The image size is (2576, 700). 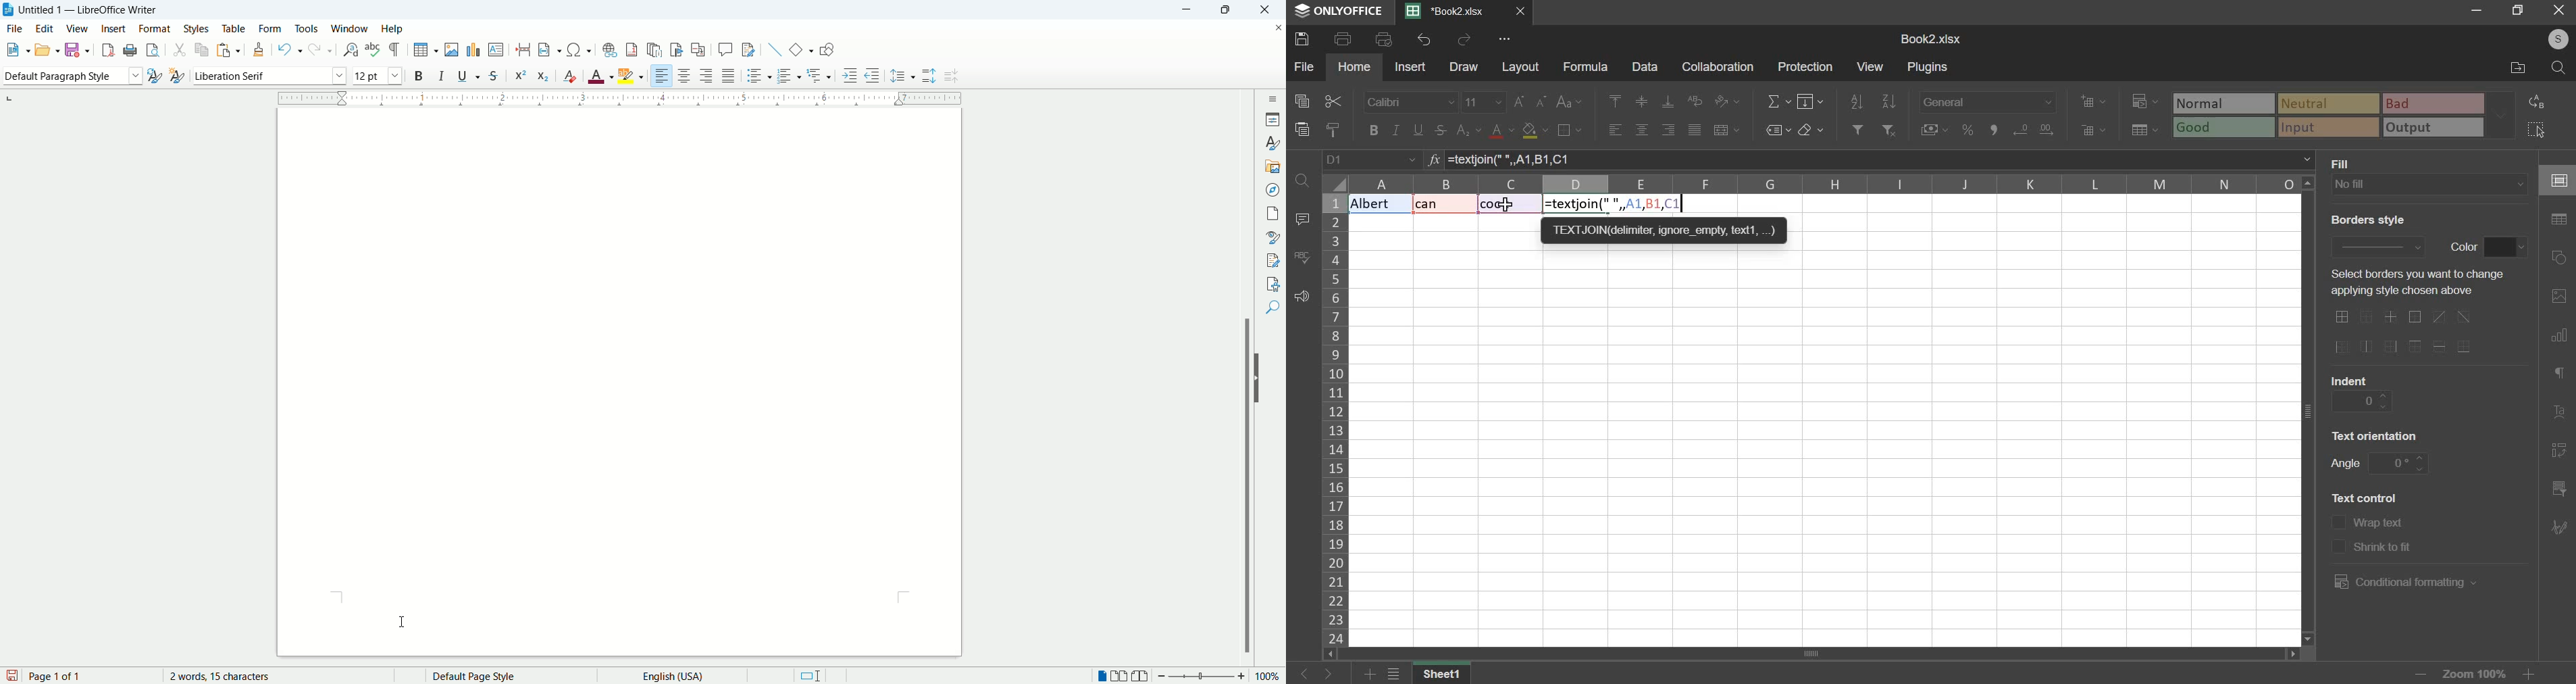 I want to click on main page, so click(x=621, y=382).